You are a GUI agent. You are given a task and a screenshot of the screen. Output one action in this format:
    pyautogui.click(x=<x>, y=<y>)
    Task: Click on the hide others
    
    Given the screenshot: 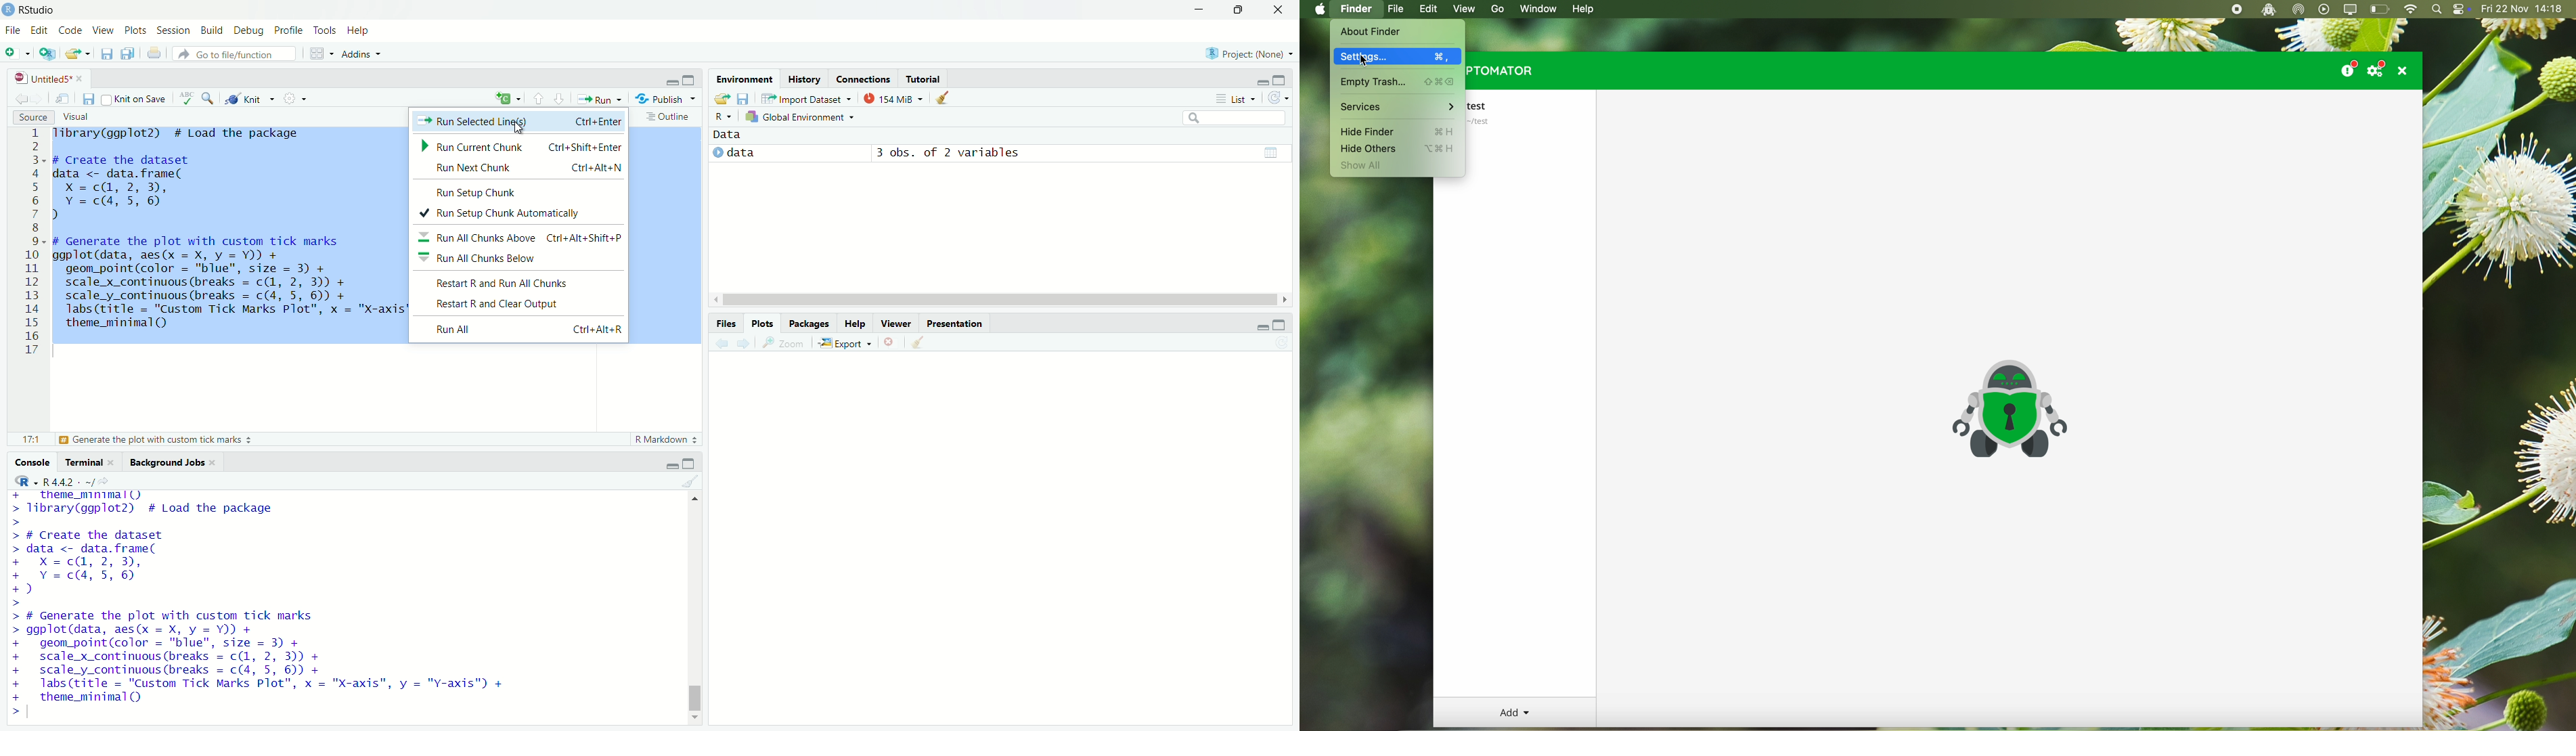 What is the action you would take?
    pyautogui.click(x=1395, y=149)
    